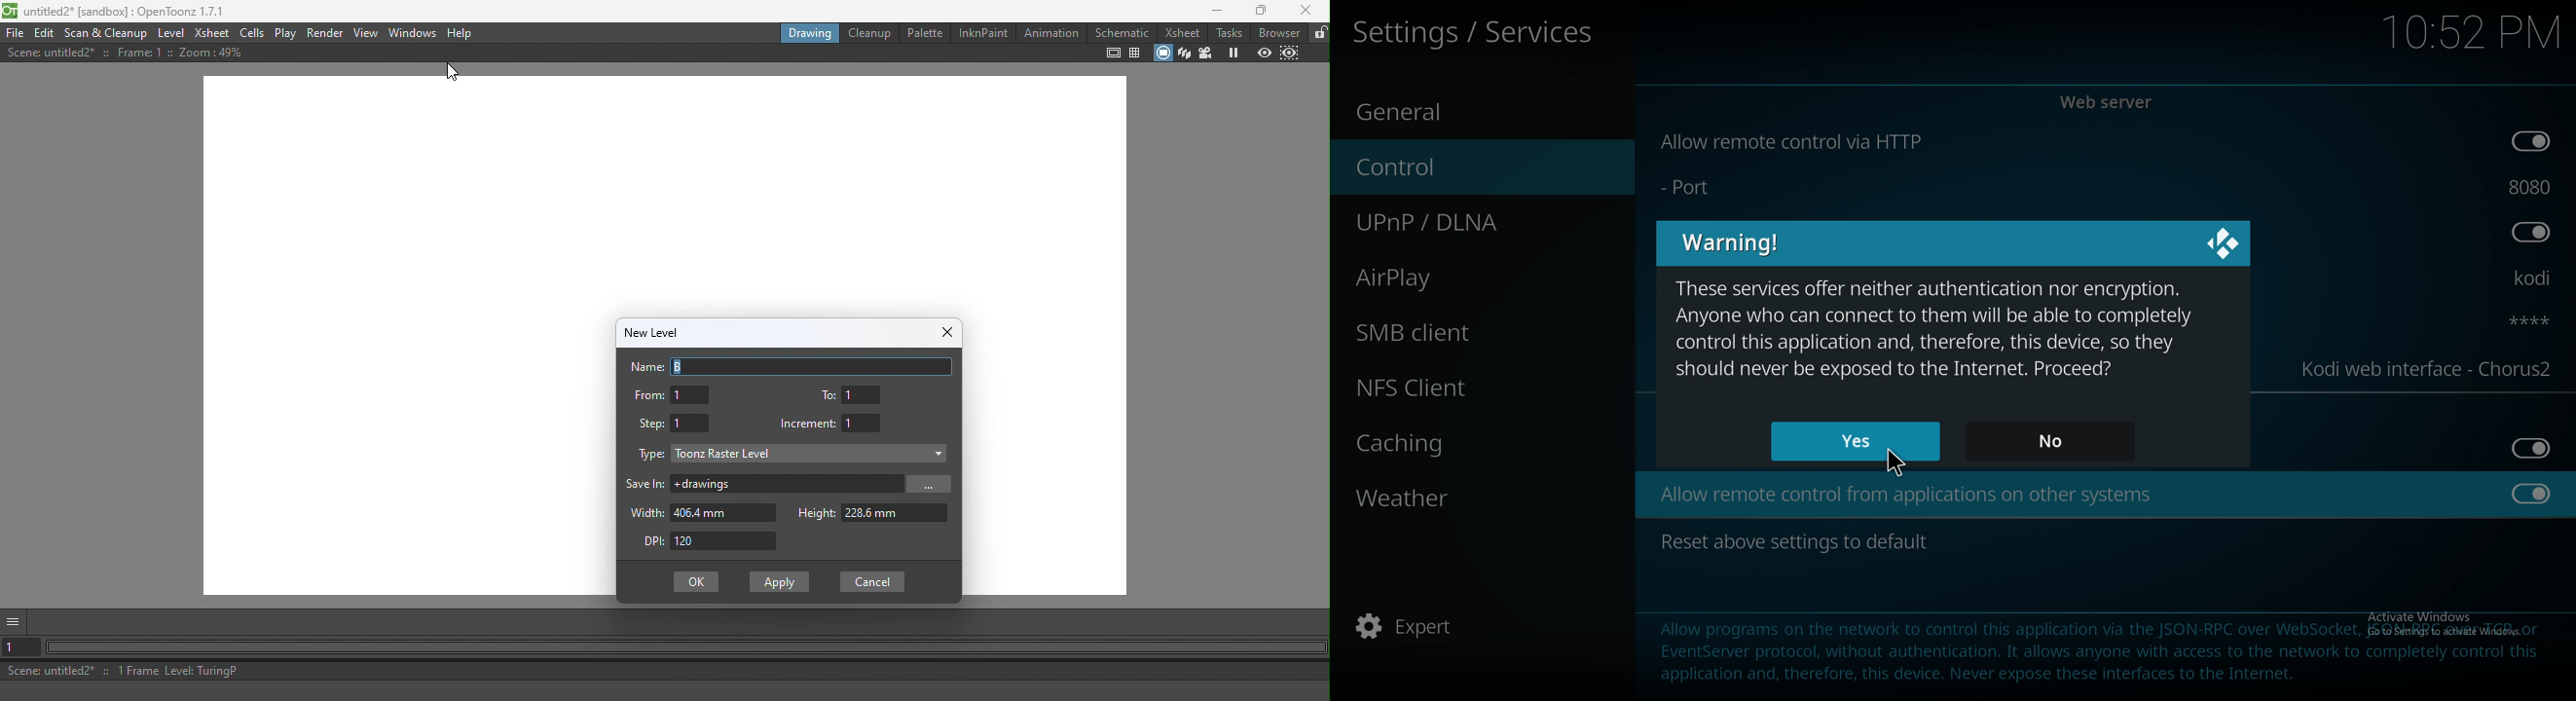 The image size is (2576, 728). I want to click on Drop down menu, so click(816, 455).